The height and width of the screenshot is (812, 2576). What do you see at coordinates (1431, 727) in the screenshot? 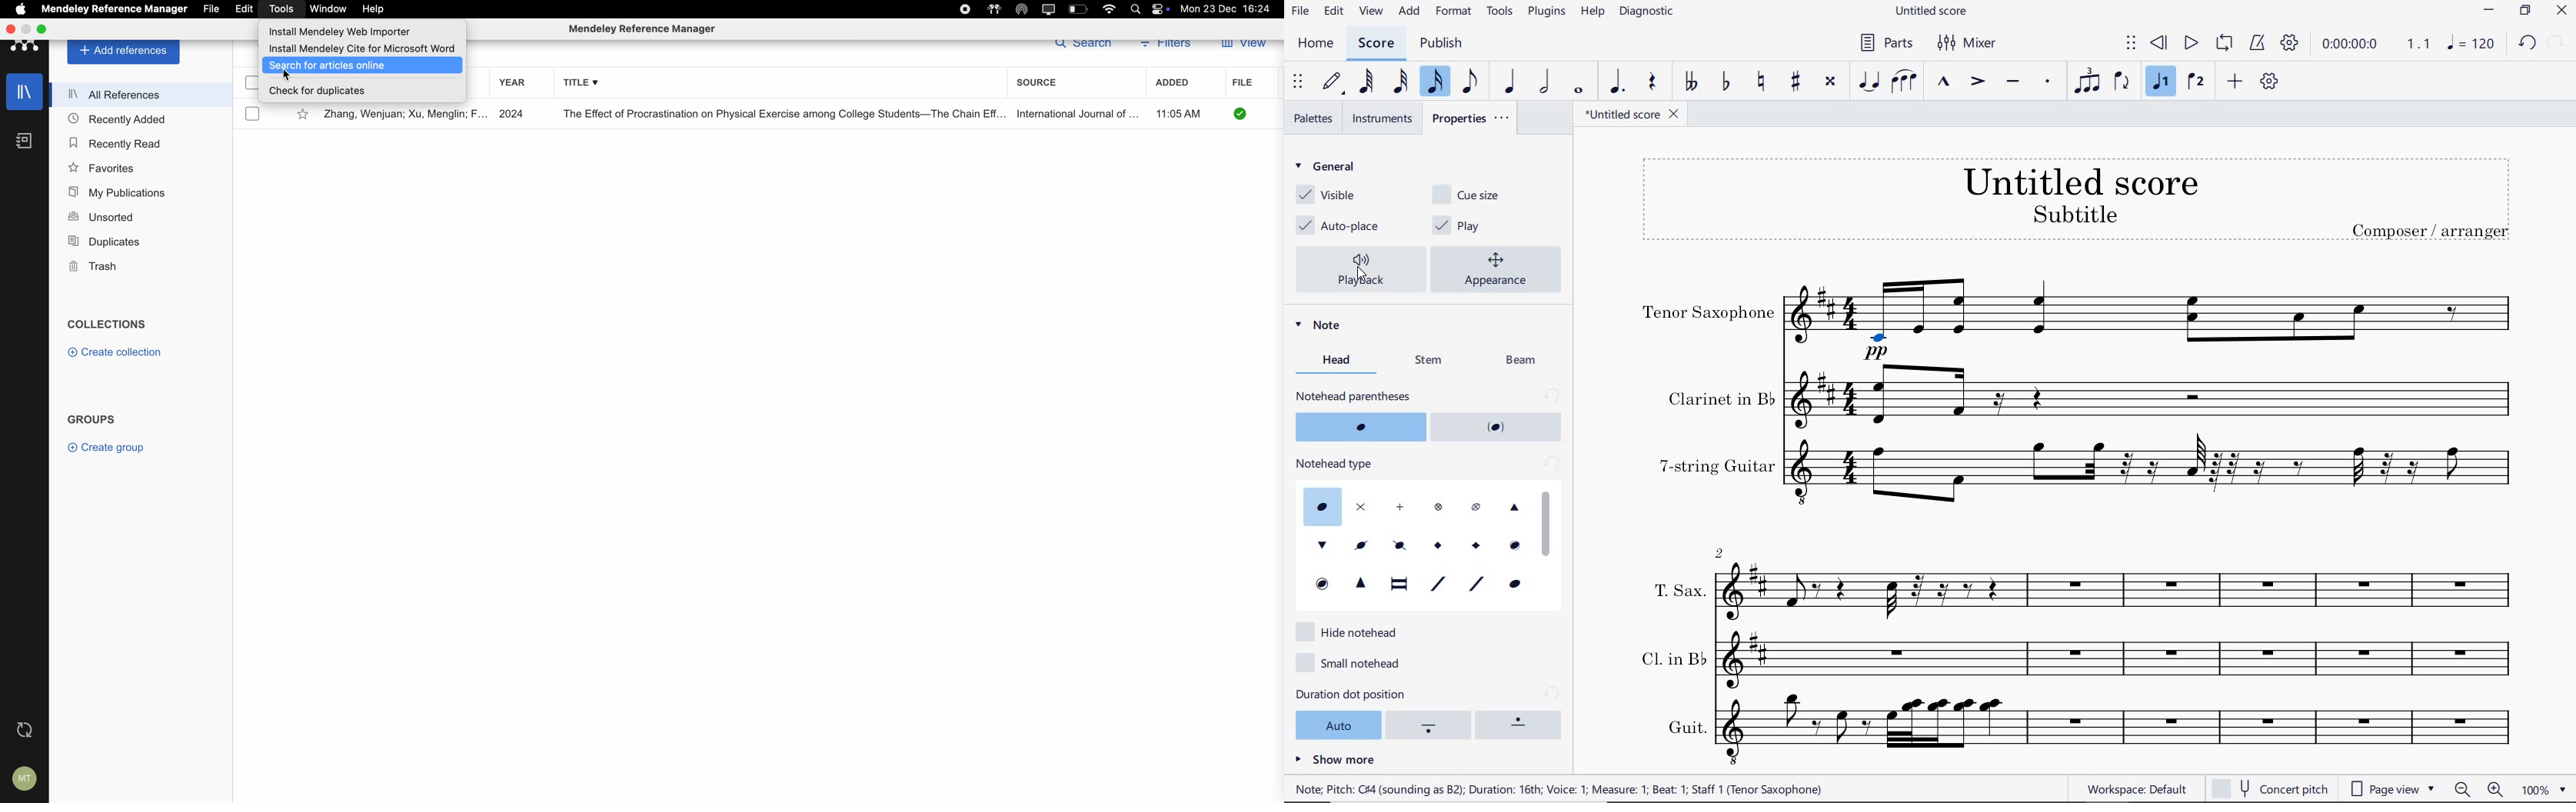
I see `Duration position` at bounding box center [1431, 727].